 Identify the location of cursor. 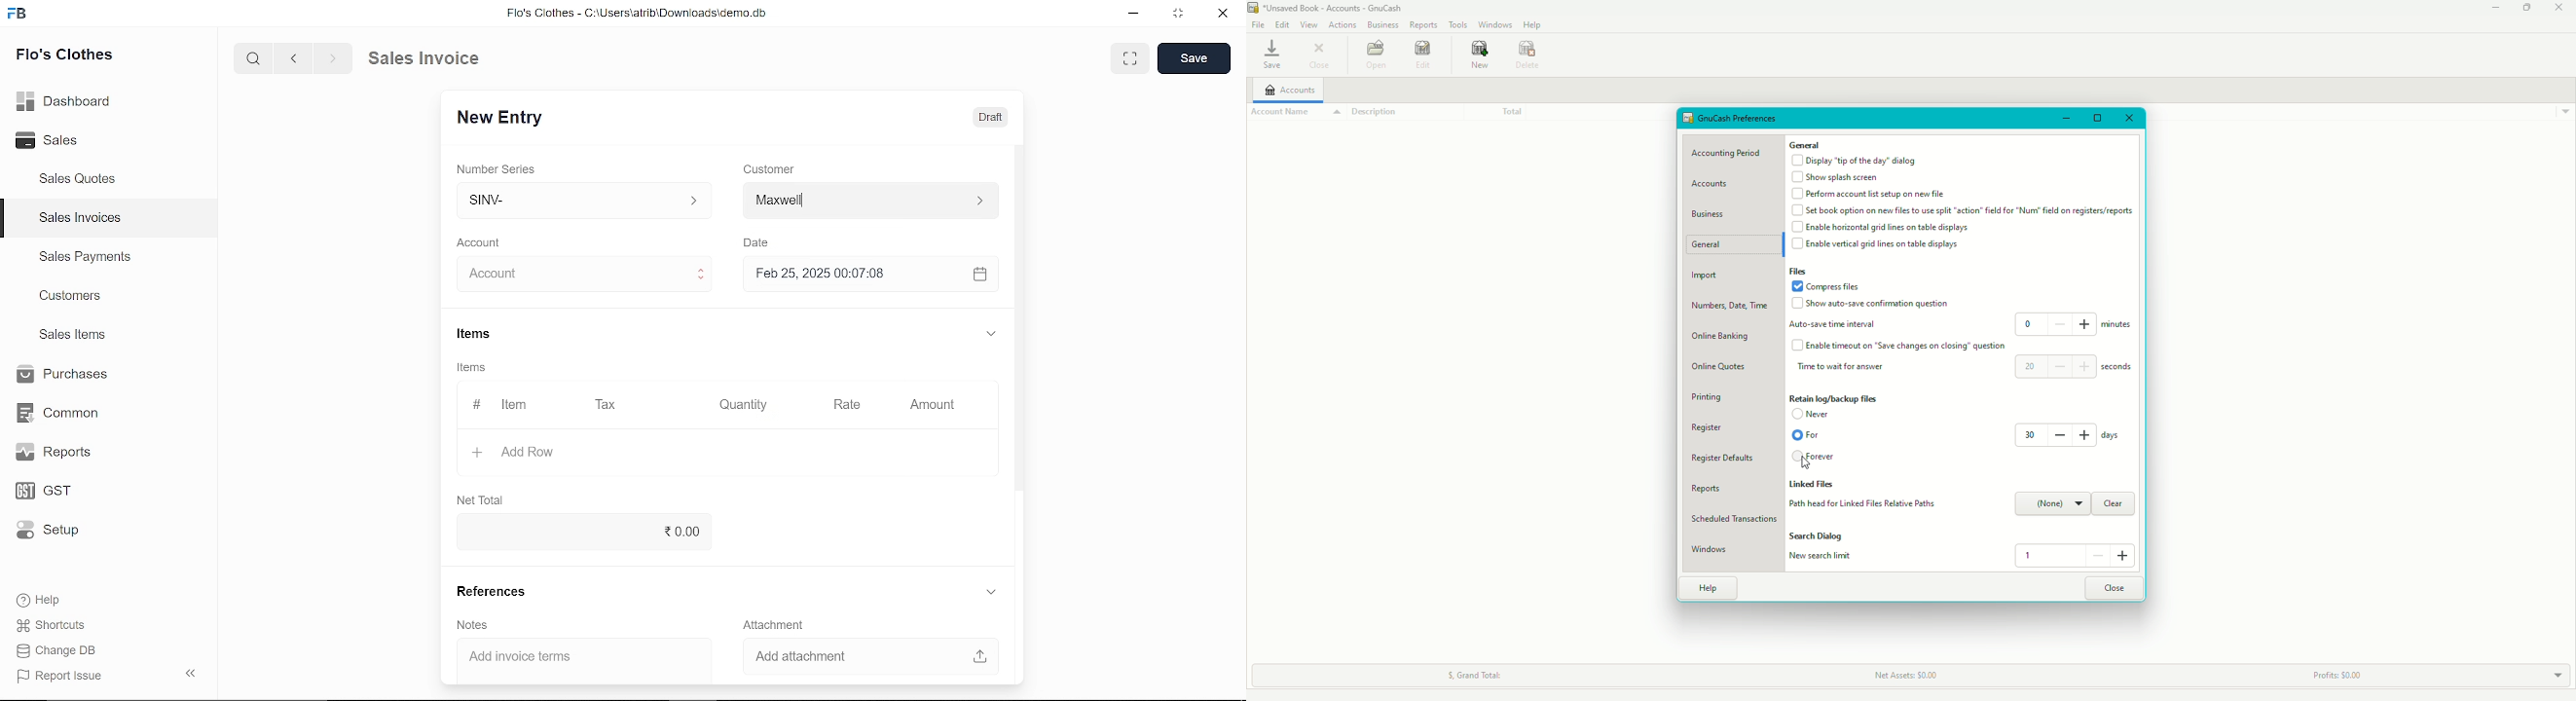
(1807, 462).